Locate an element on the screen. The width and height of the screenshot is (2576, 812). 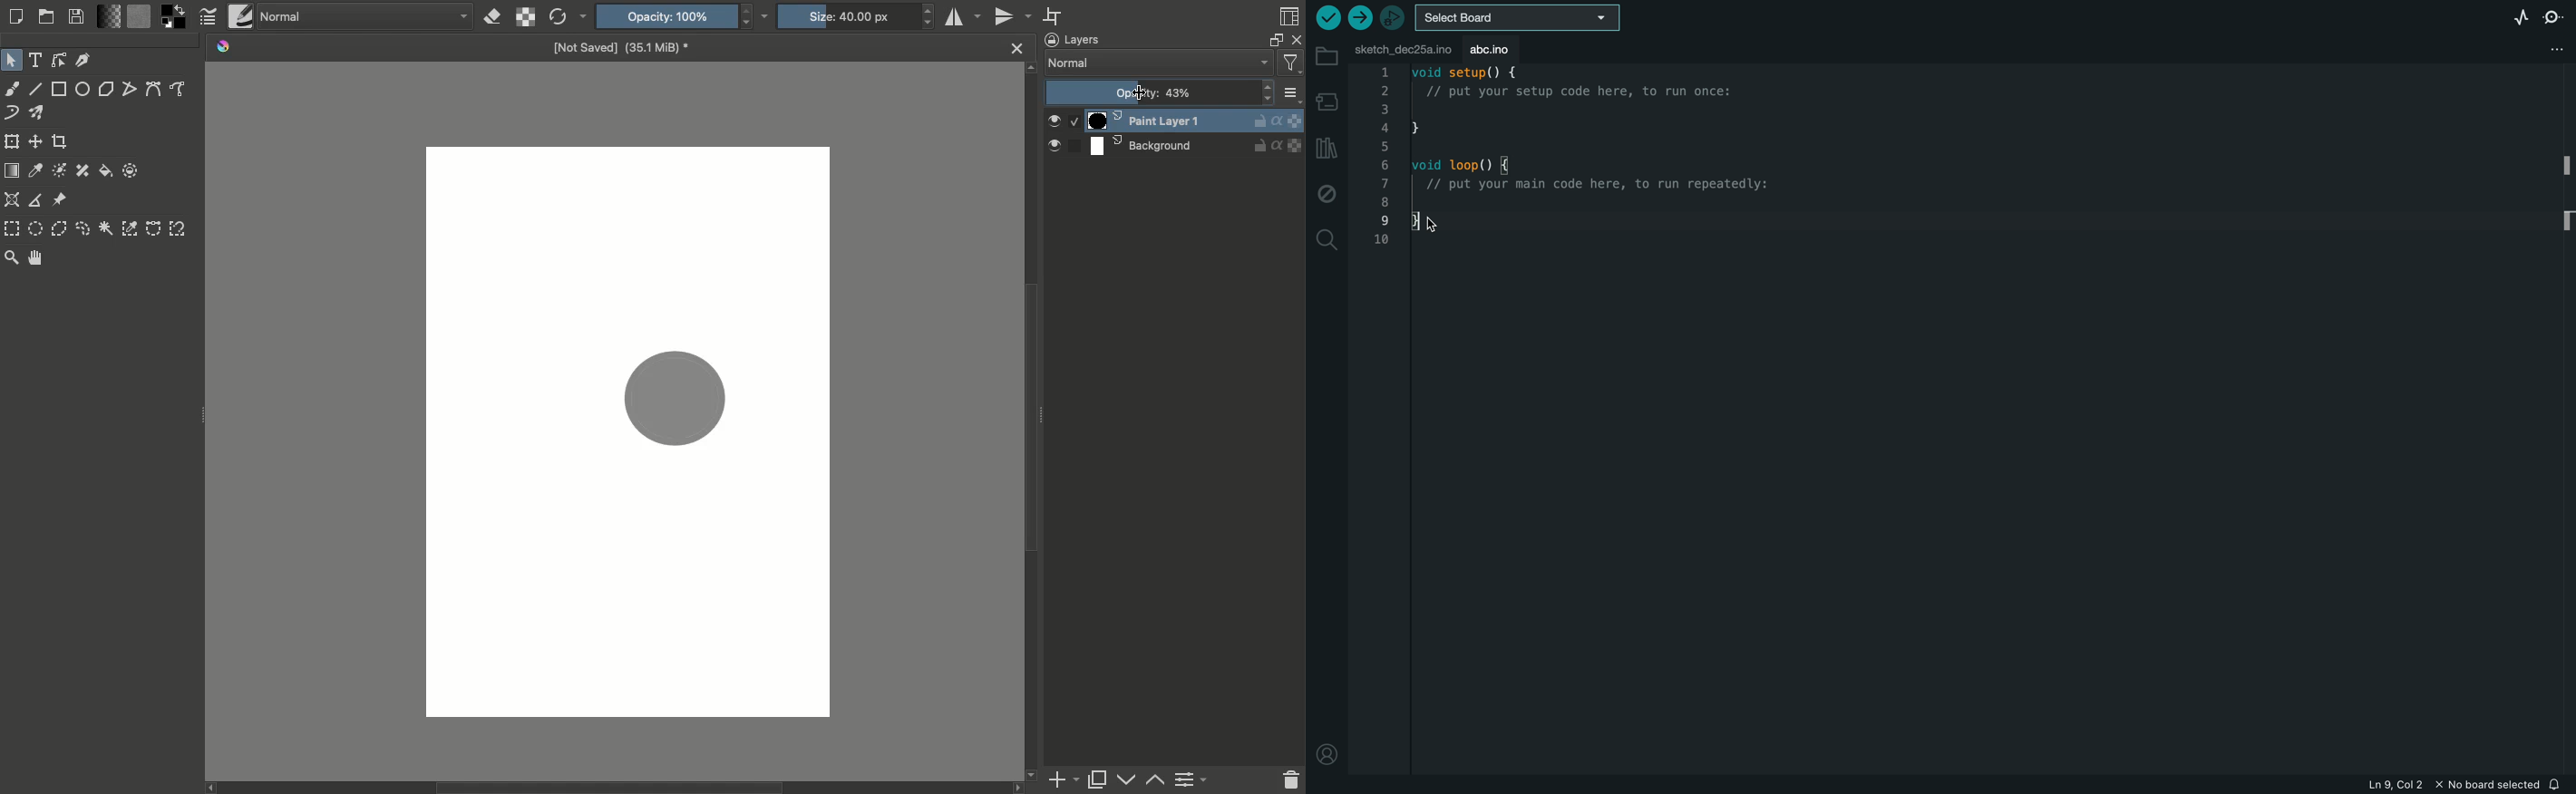
Background is located at coordinates (1167, 144).